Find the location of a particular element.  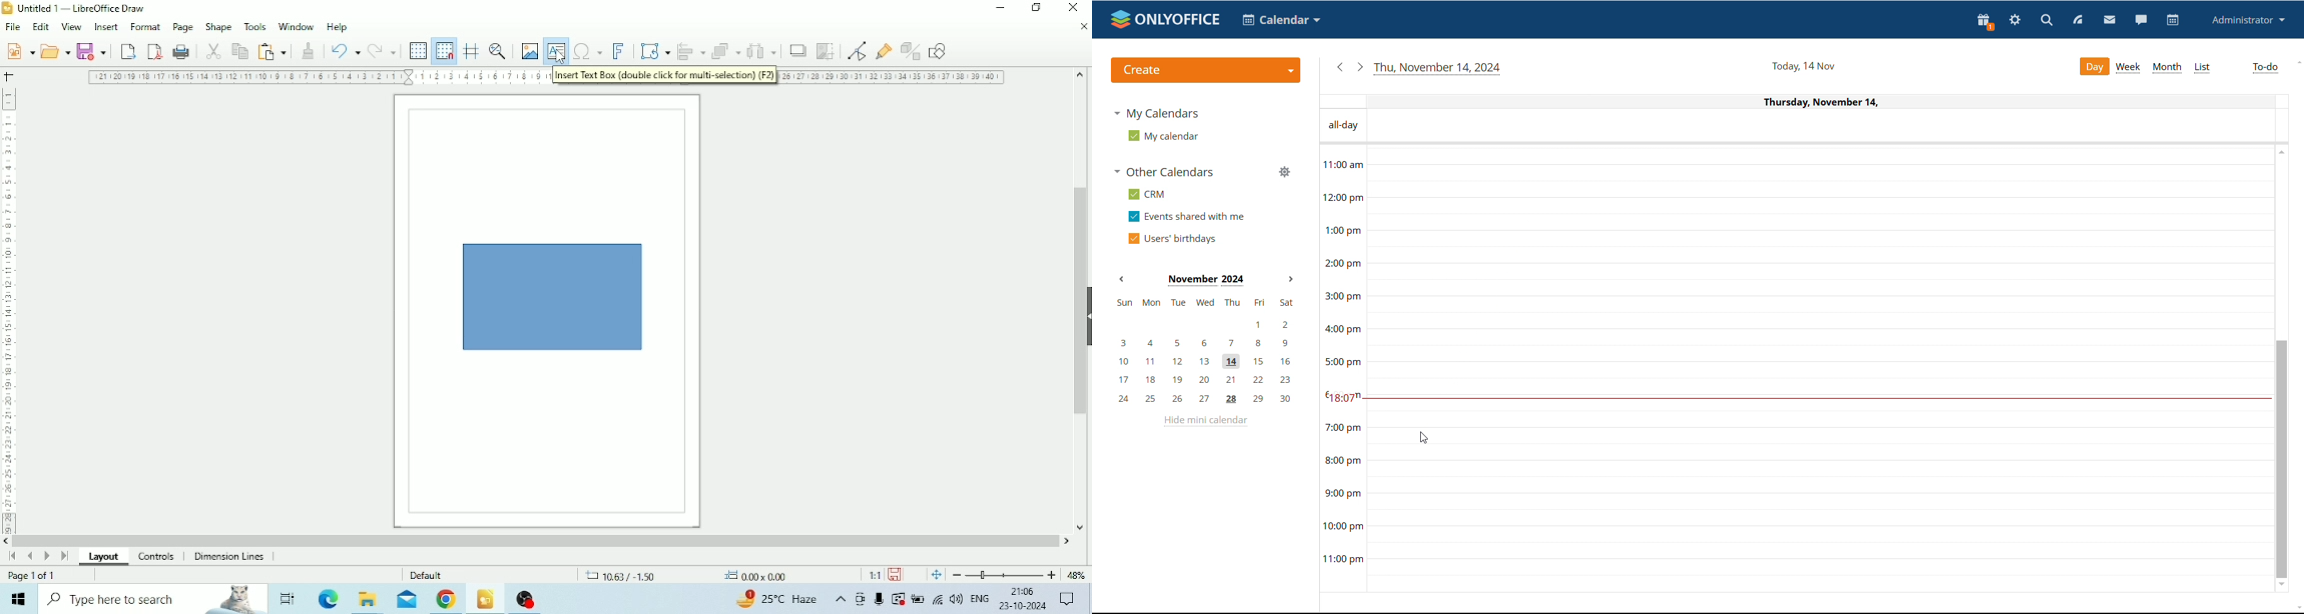

LibreOffice Draw is located at coordinates (485, 598).